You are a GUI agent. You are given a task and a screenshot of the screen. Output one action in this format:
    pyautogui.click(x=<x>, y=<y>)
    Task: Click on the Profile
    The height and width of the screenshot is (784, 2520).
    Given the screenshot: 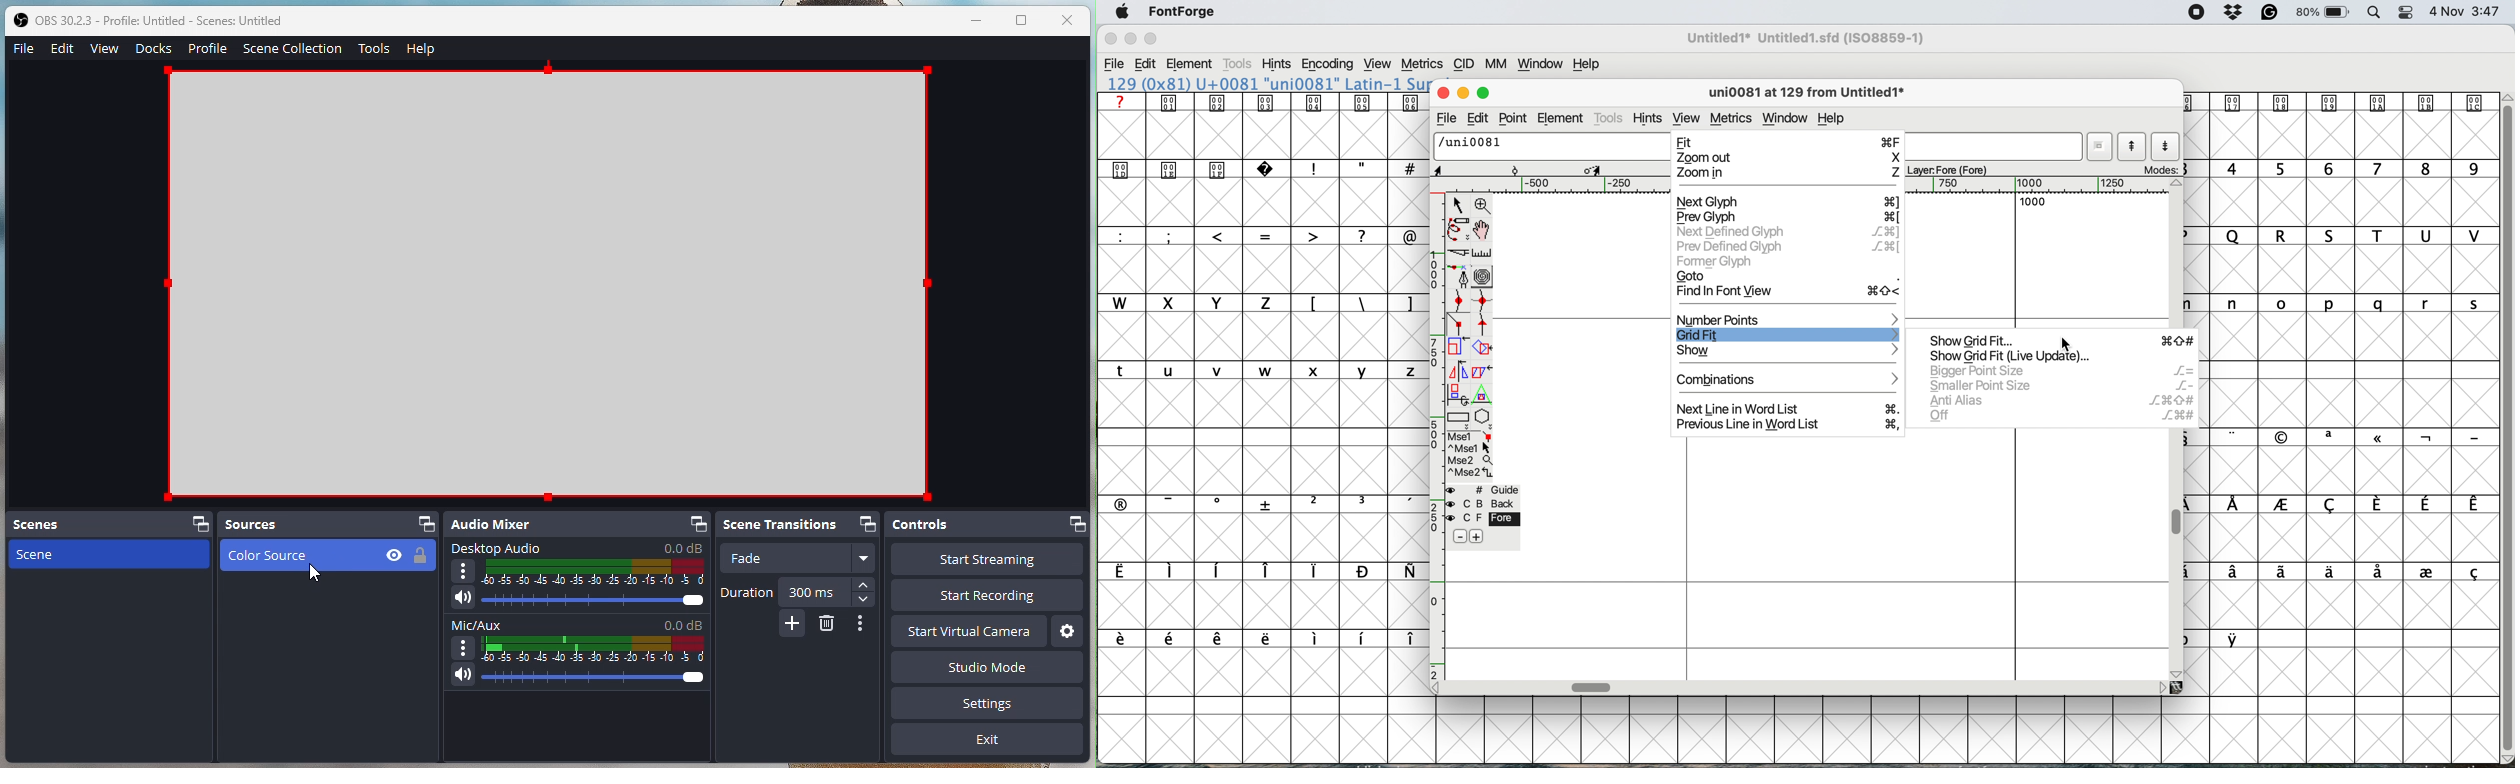 What is the action you would take?
    pyautogui.click(x=207, y=48)
    